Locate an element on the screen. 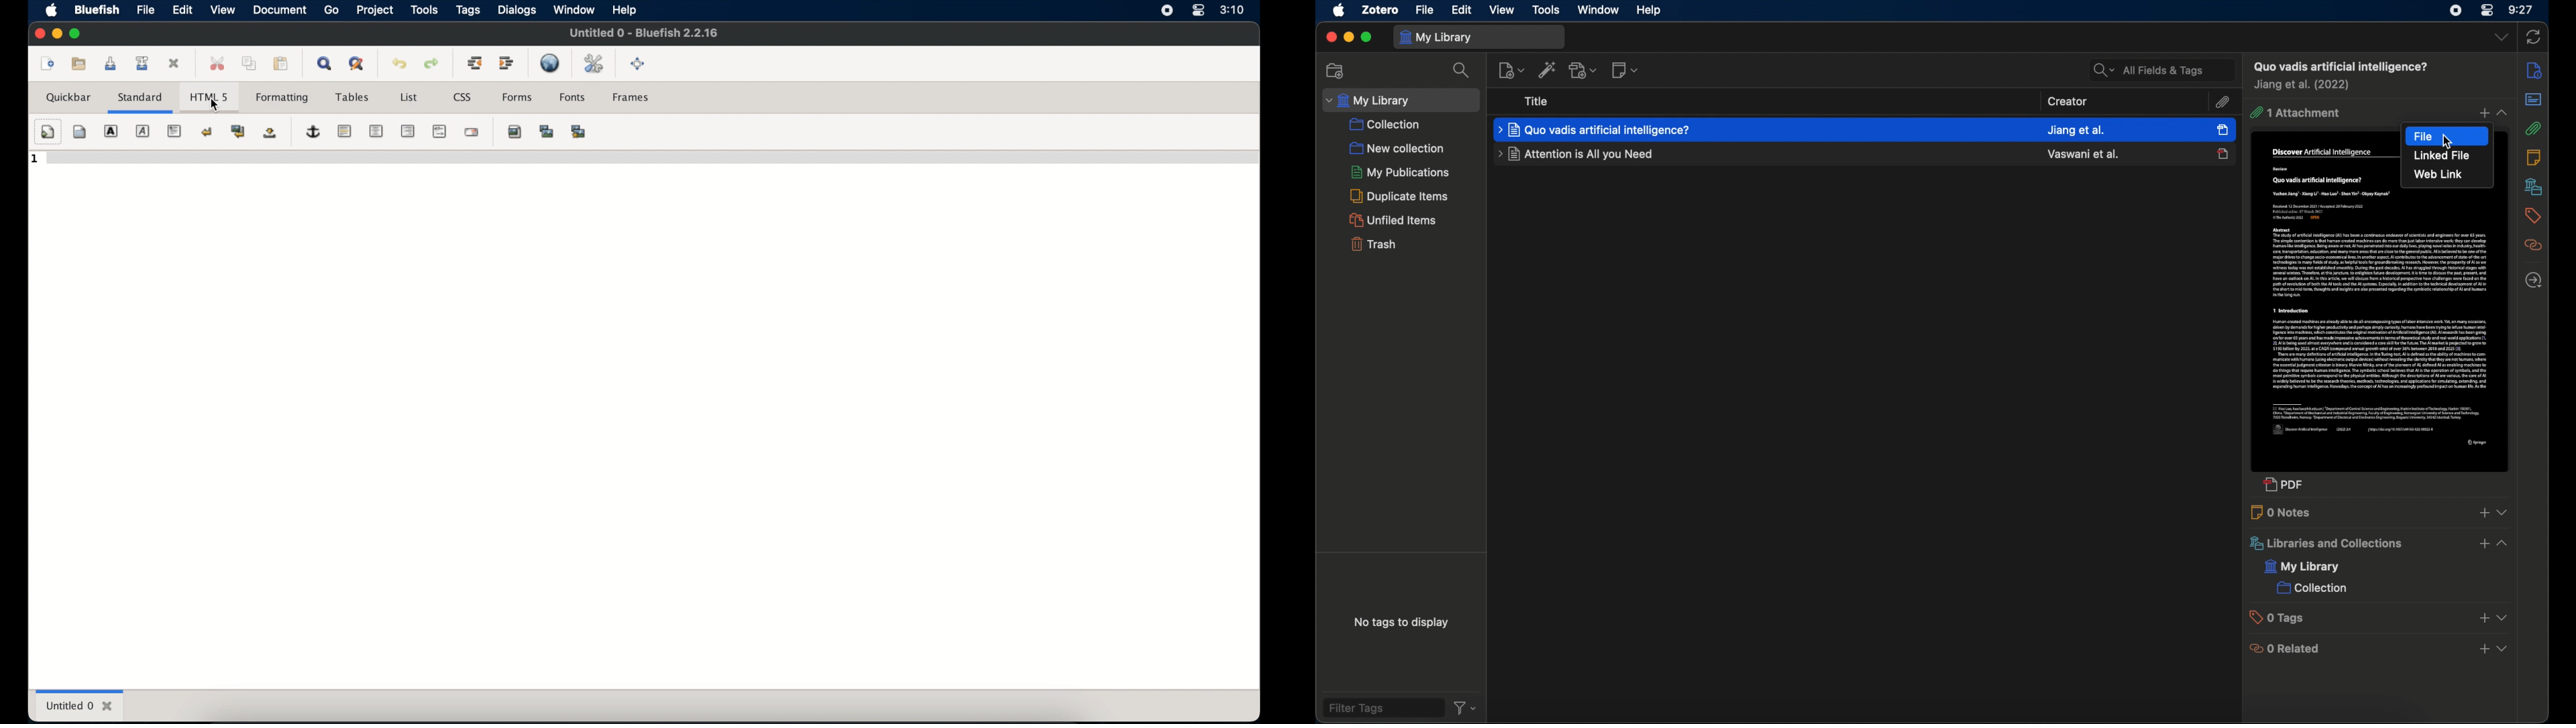 The image size is (2576, 728). filter tags field is located at coordinates (1382, 707).